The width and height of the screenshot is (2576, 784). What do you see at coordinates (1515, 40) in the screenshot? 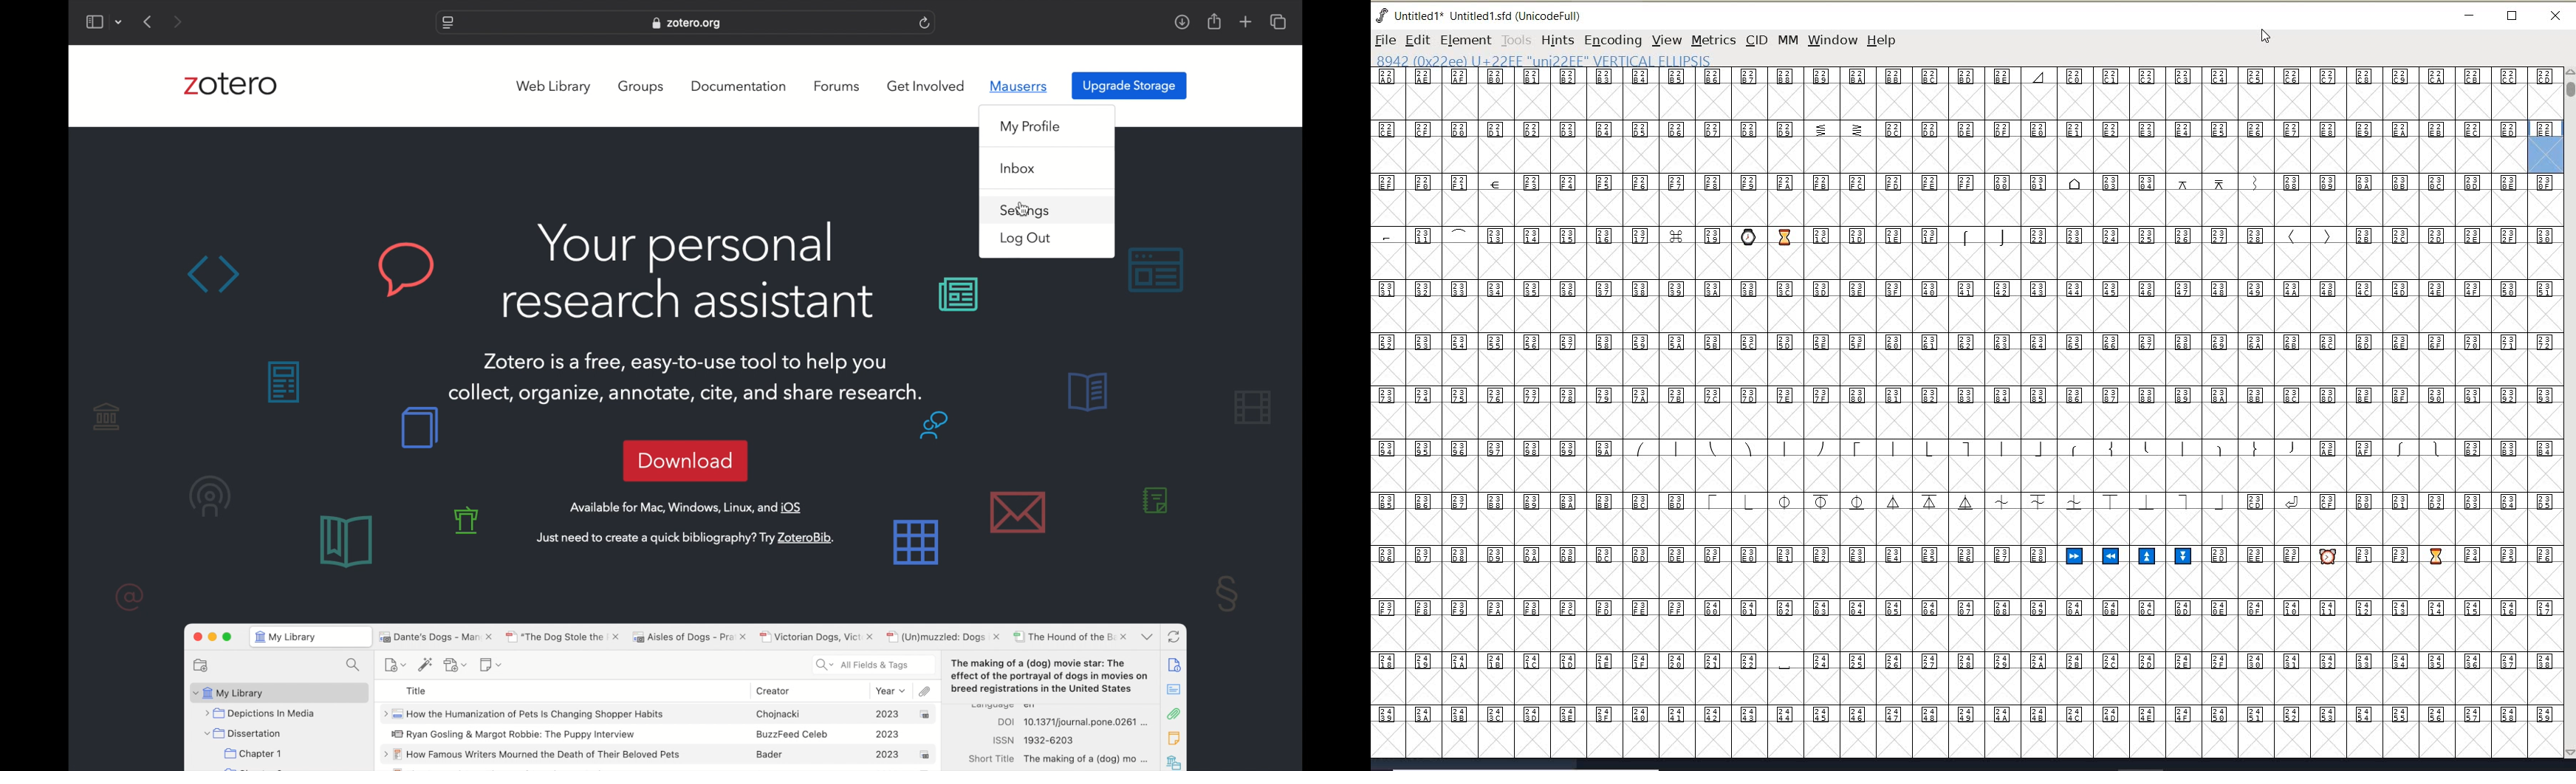
I see `TOOLS` at bounding box center [1515, 40].